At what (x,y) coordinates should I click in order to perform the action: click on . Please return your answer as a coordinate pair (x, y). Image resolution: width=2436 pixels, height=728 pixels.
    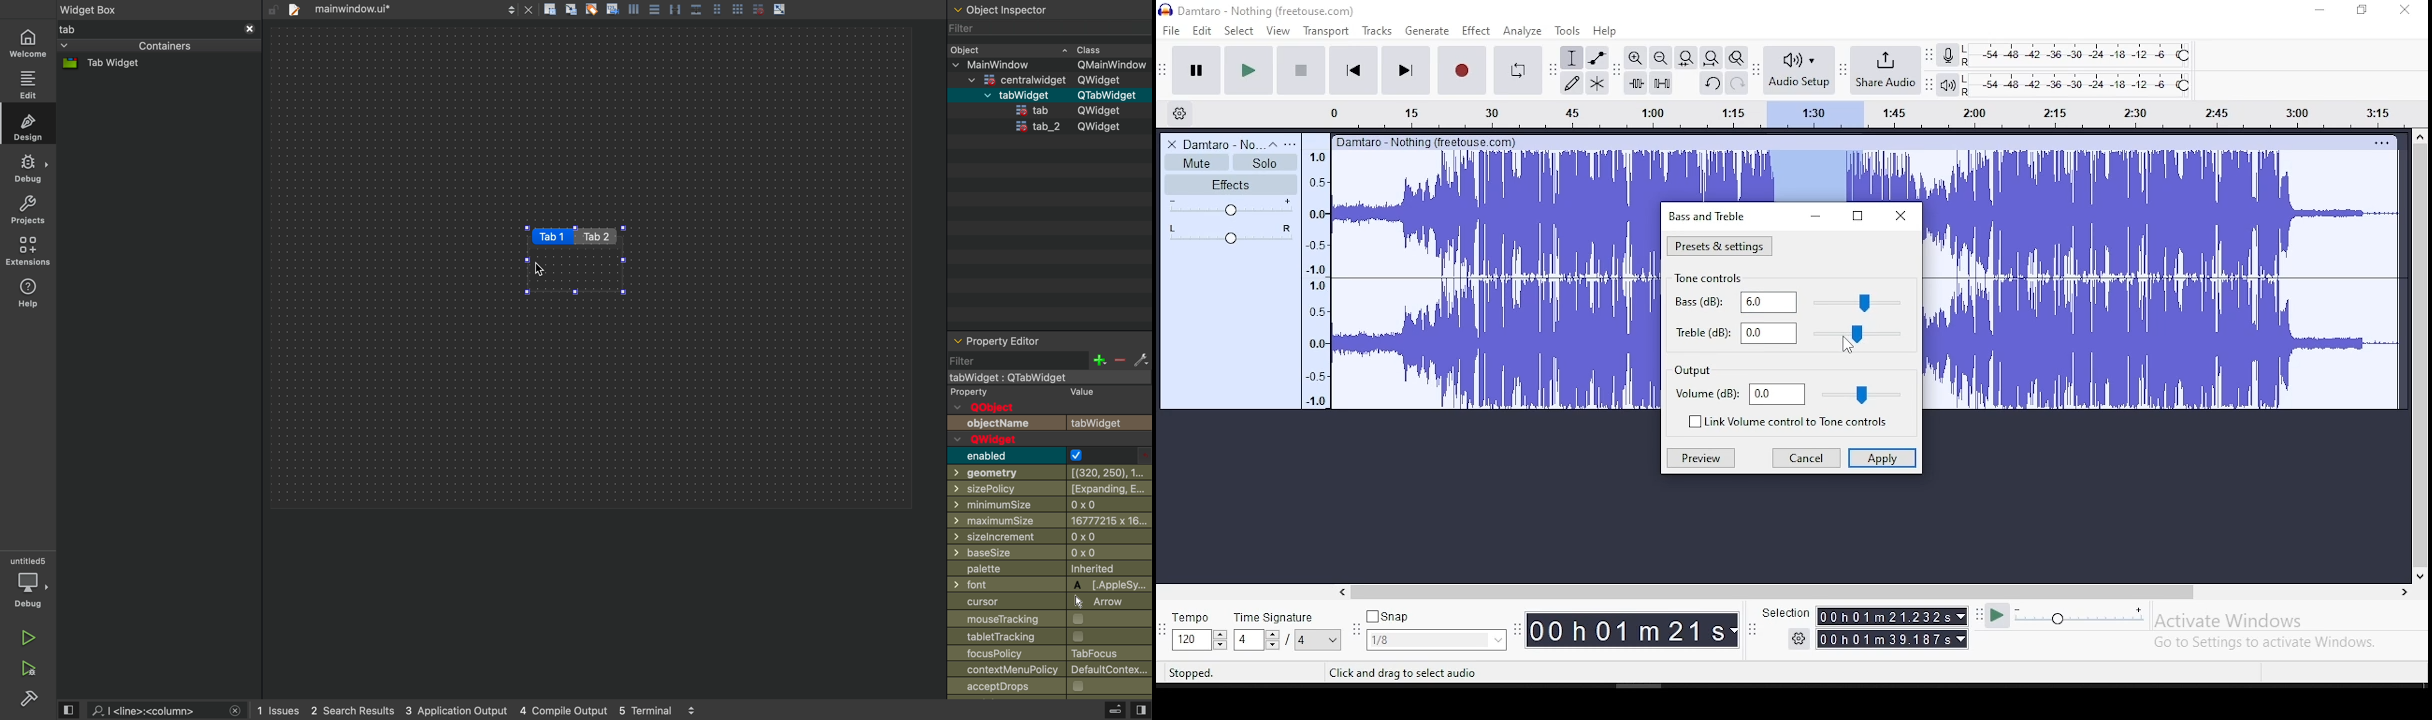
    Looking at the image, I should click on (1617, 69).